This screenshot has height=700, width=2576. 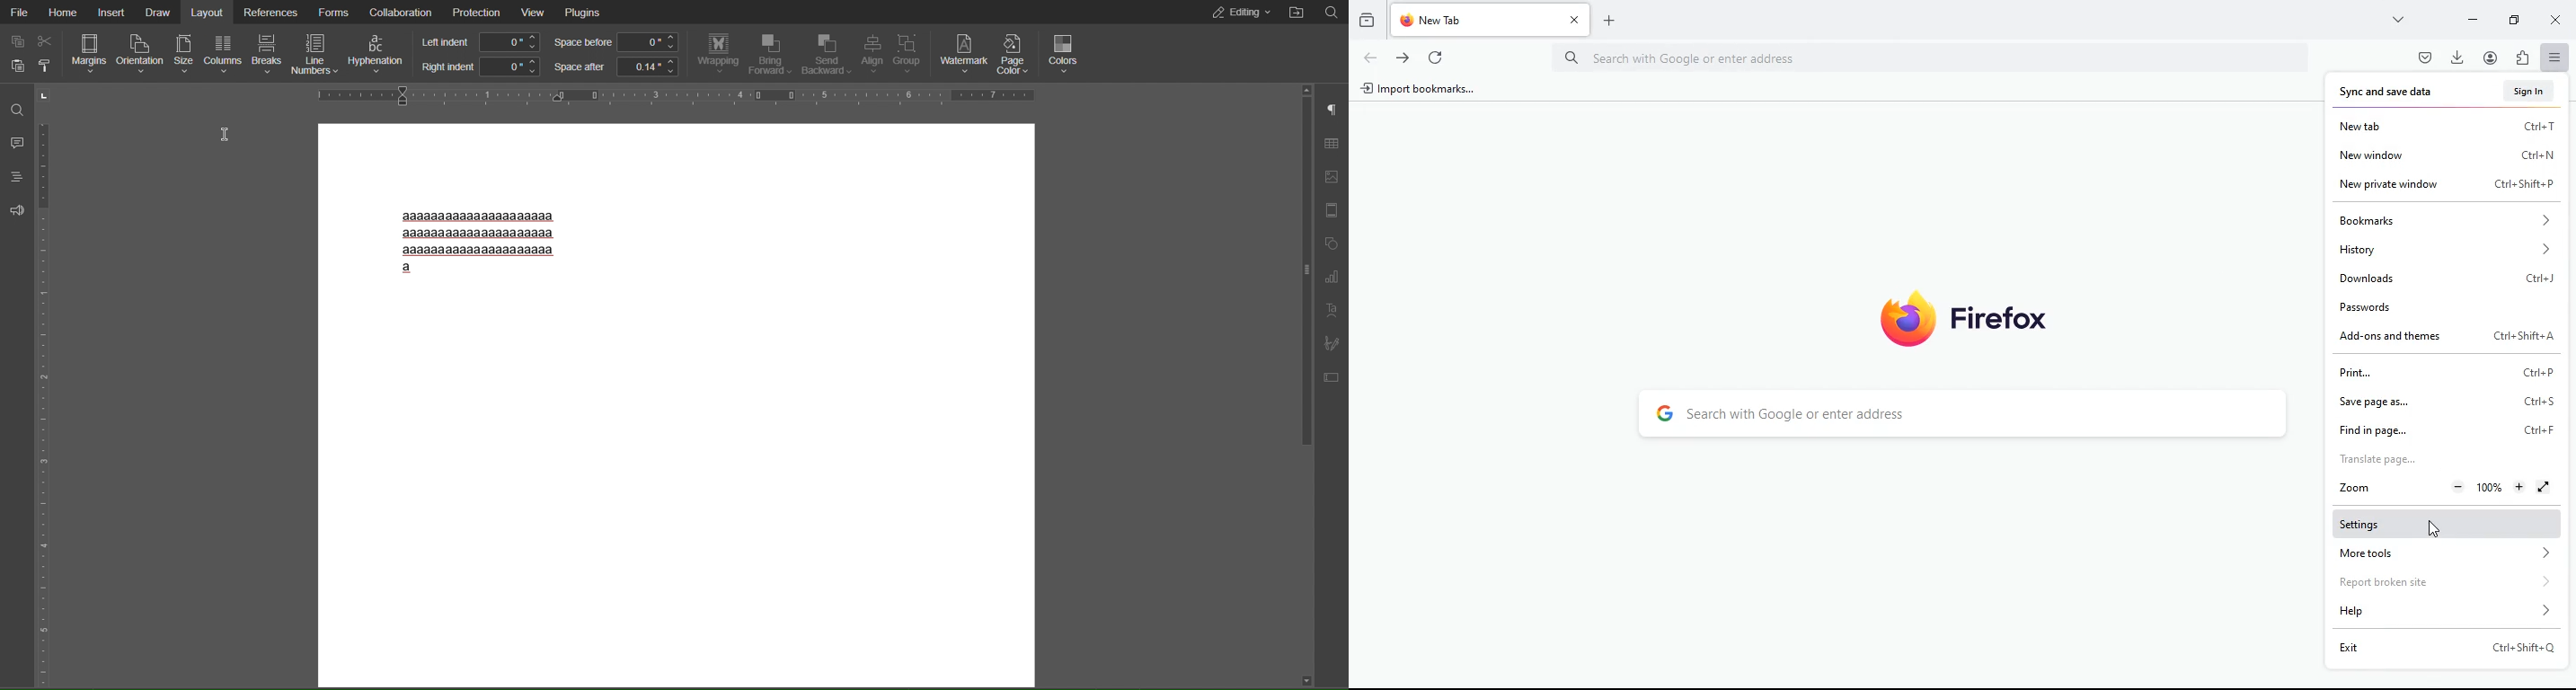 I want to click on Colors, so click(x=1066, y=52).